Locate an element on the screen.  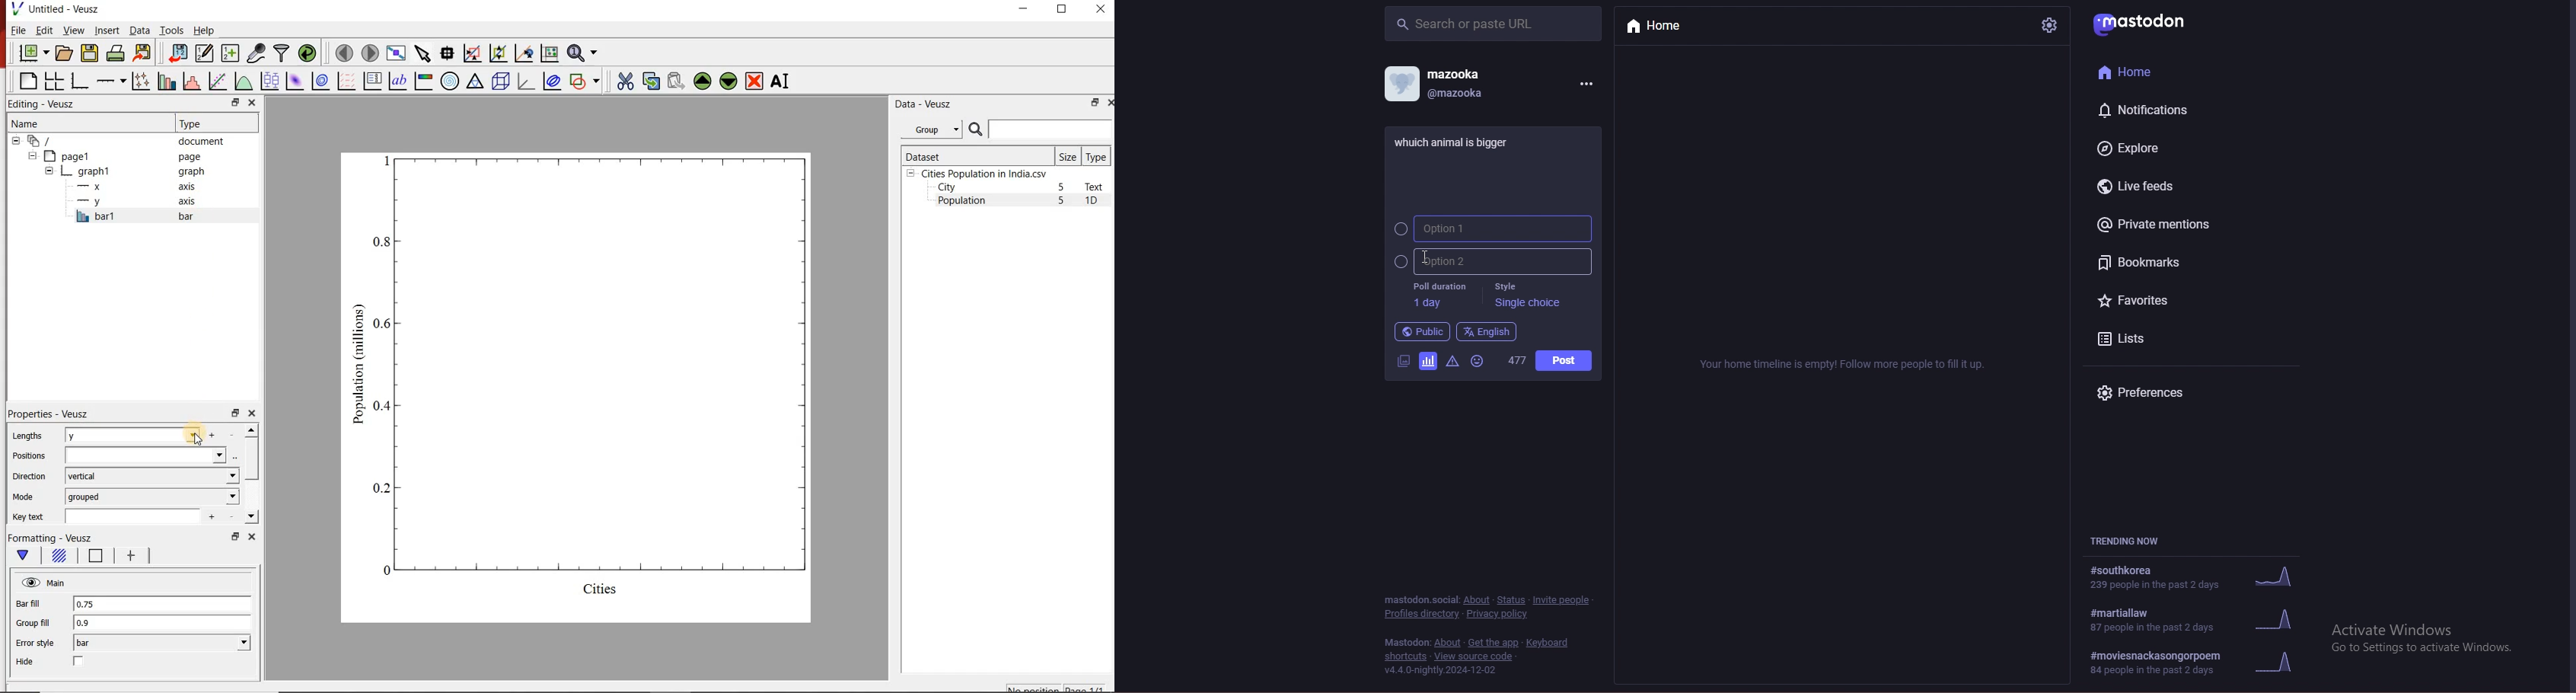
privacy policy is located at coordinates (1500, 614).